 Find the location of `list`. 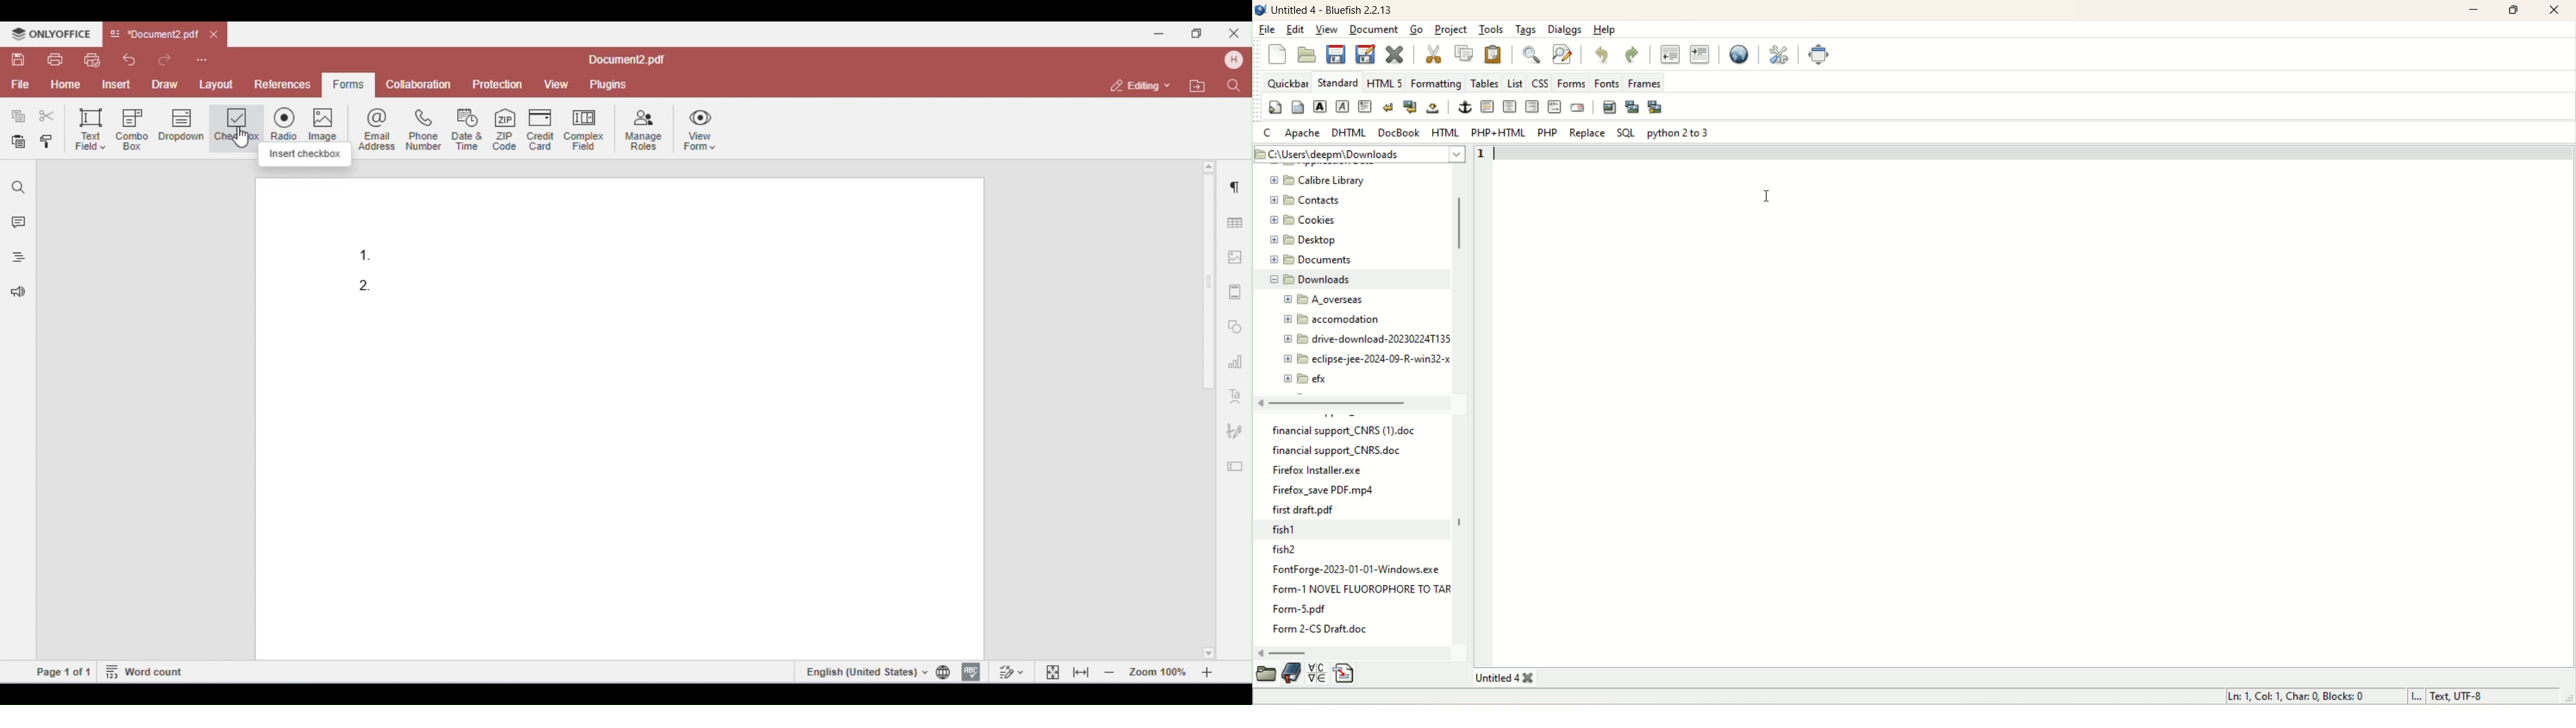

list is located at coordinates (1516, 82).